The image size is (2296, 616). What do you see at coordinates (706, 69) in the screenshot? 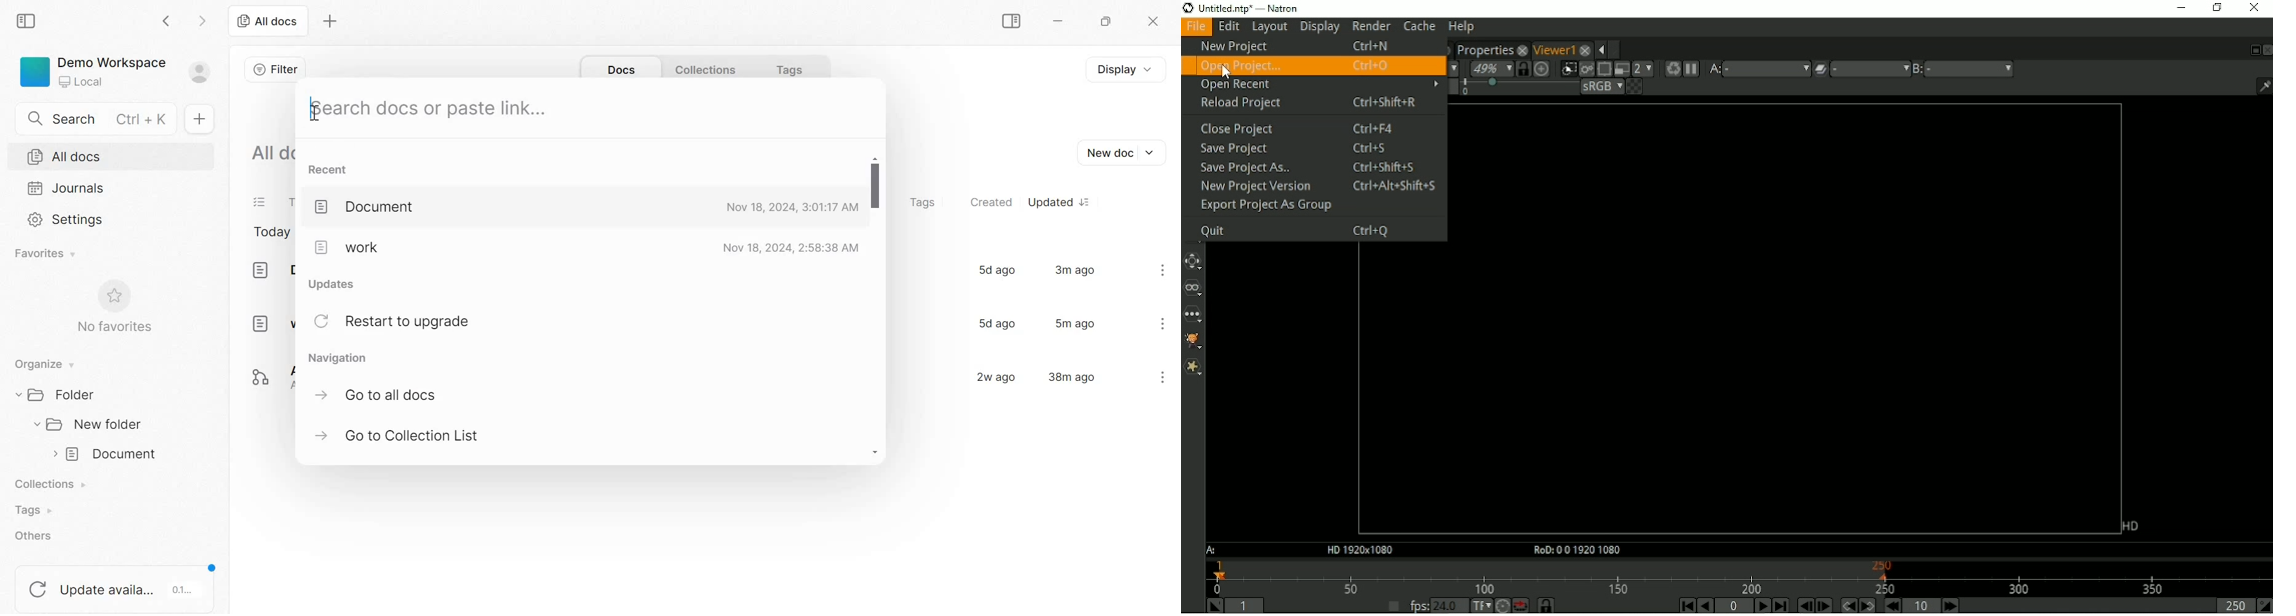
I see `collections` at bounding box center [706, 69].